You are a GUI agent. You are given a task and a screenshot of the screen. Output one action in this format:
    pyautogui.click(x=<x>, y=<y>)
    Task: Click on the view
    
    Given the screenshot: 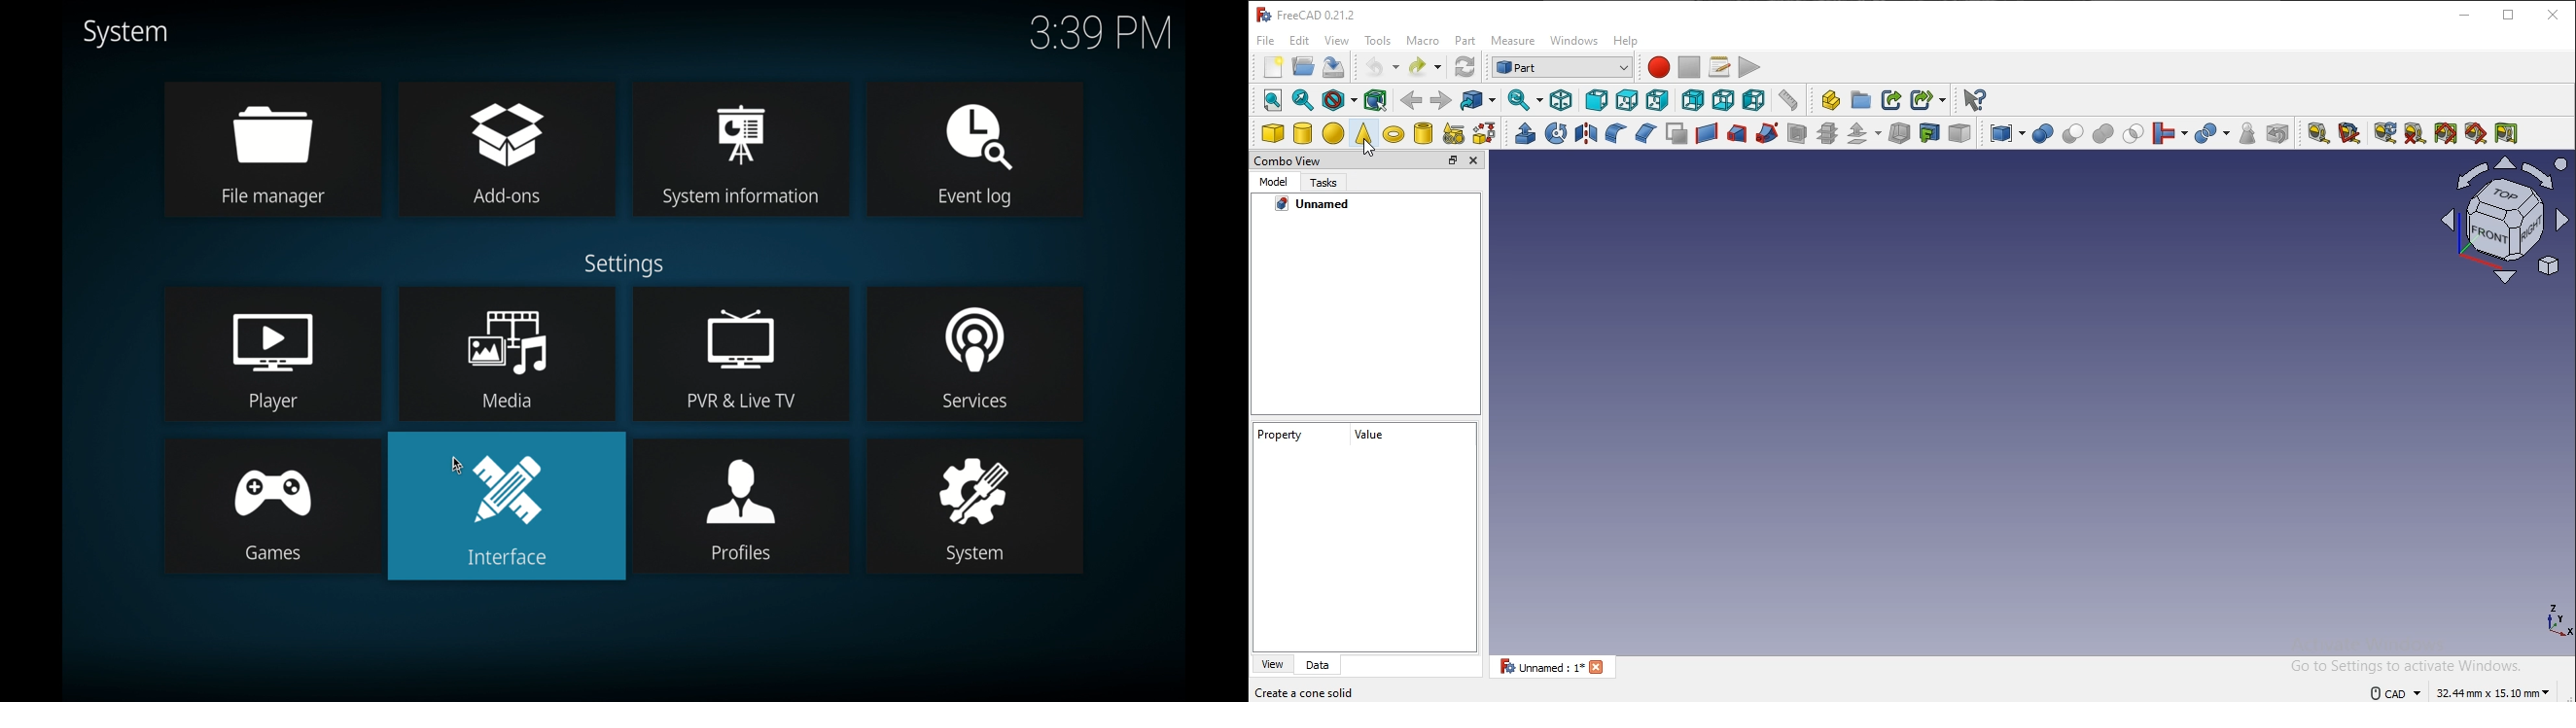 What is the action you would take?
    pyautogui.click(x=1338, y=39)
    